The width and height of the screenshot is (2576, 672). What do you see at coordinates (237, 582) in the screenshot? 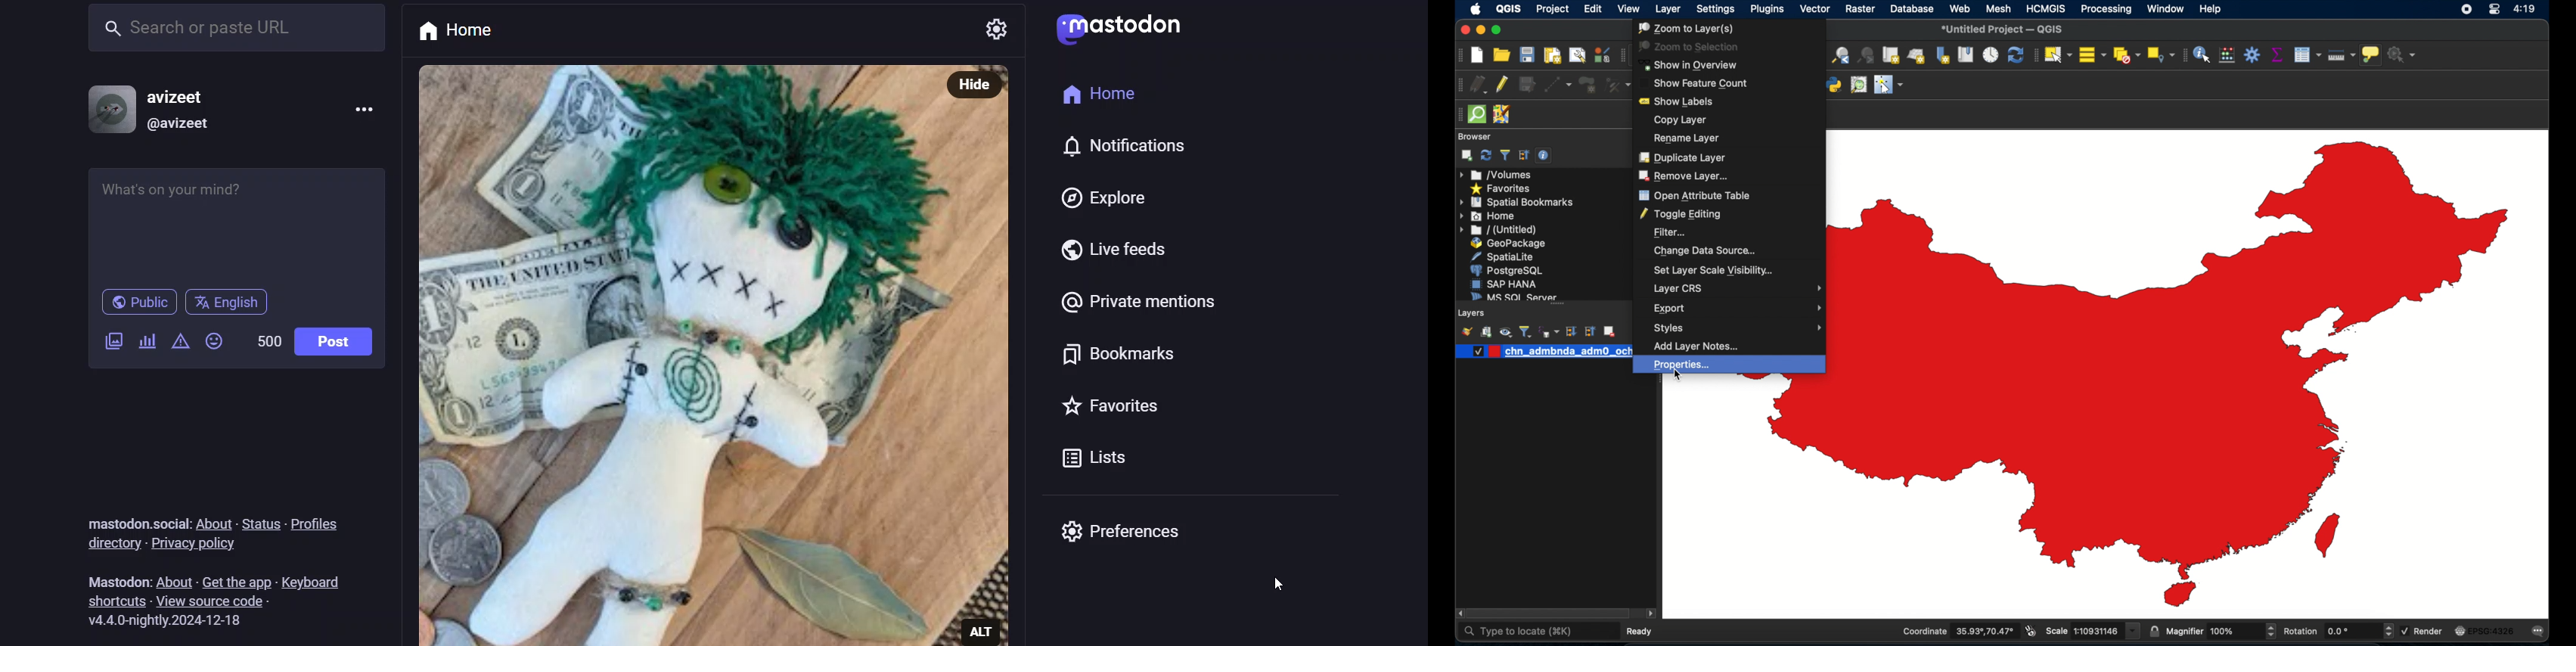
I see `Get the app` at bounding box center [237, 582].